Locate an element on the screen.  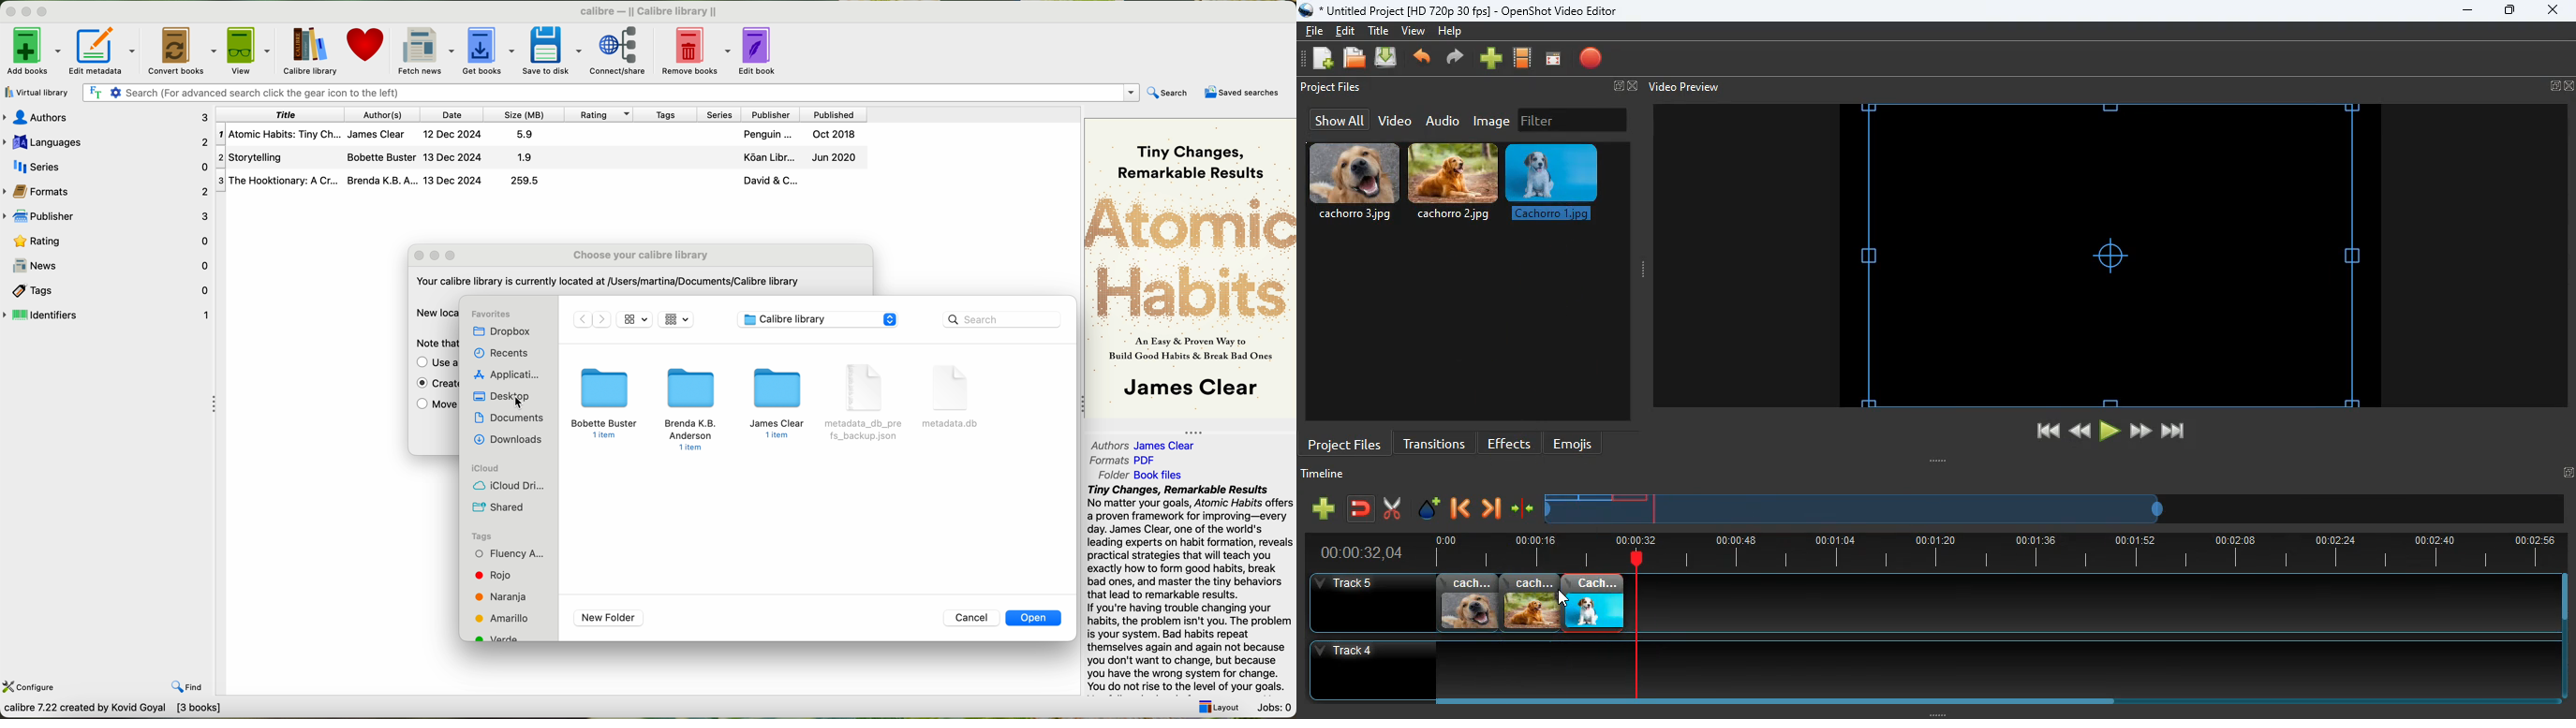
view is located at coordinates (249, 51).